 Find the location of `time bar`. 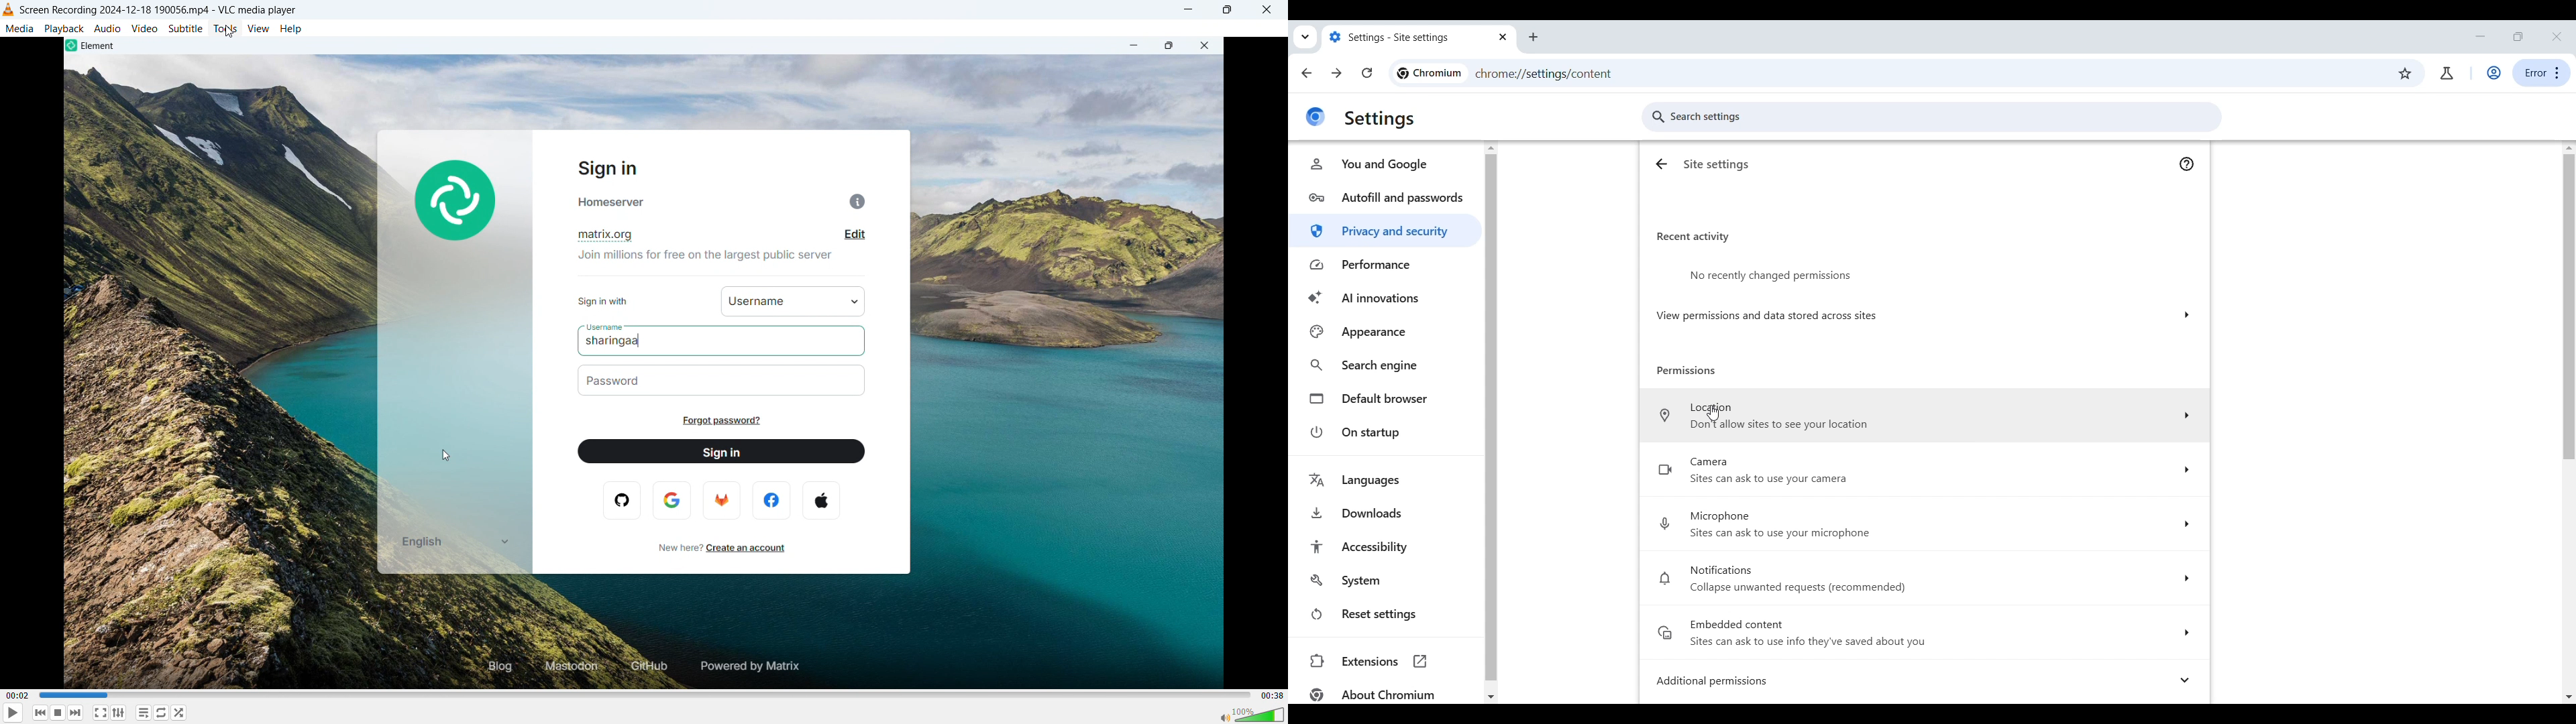

time bar is located at coordinates (645, 695).